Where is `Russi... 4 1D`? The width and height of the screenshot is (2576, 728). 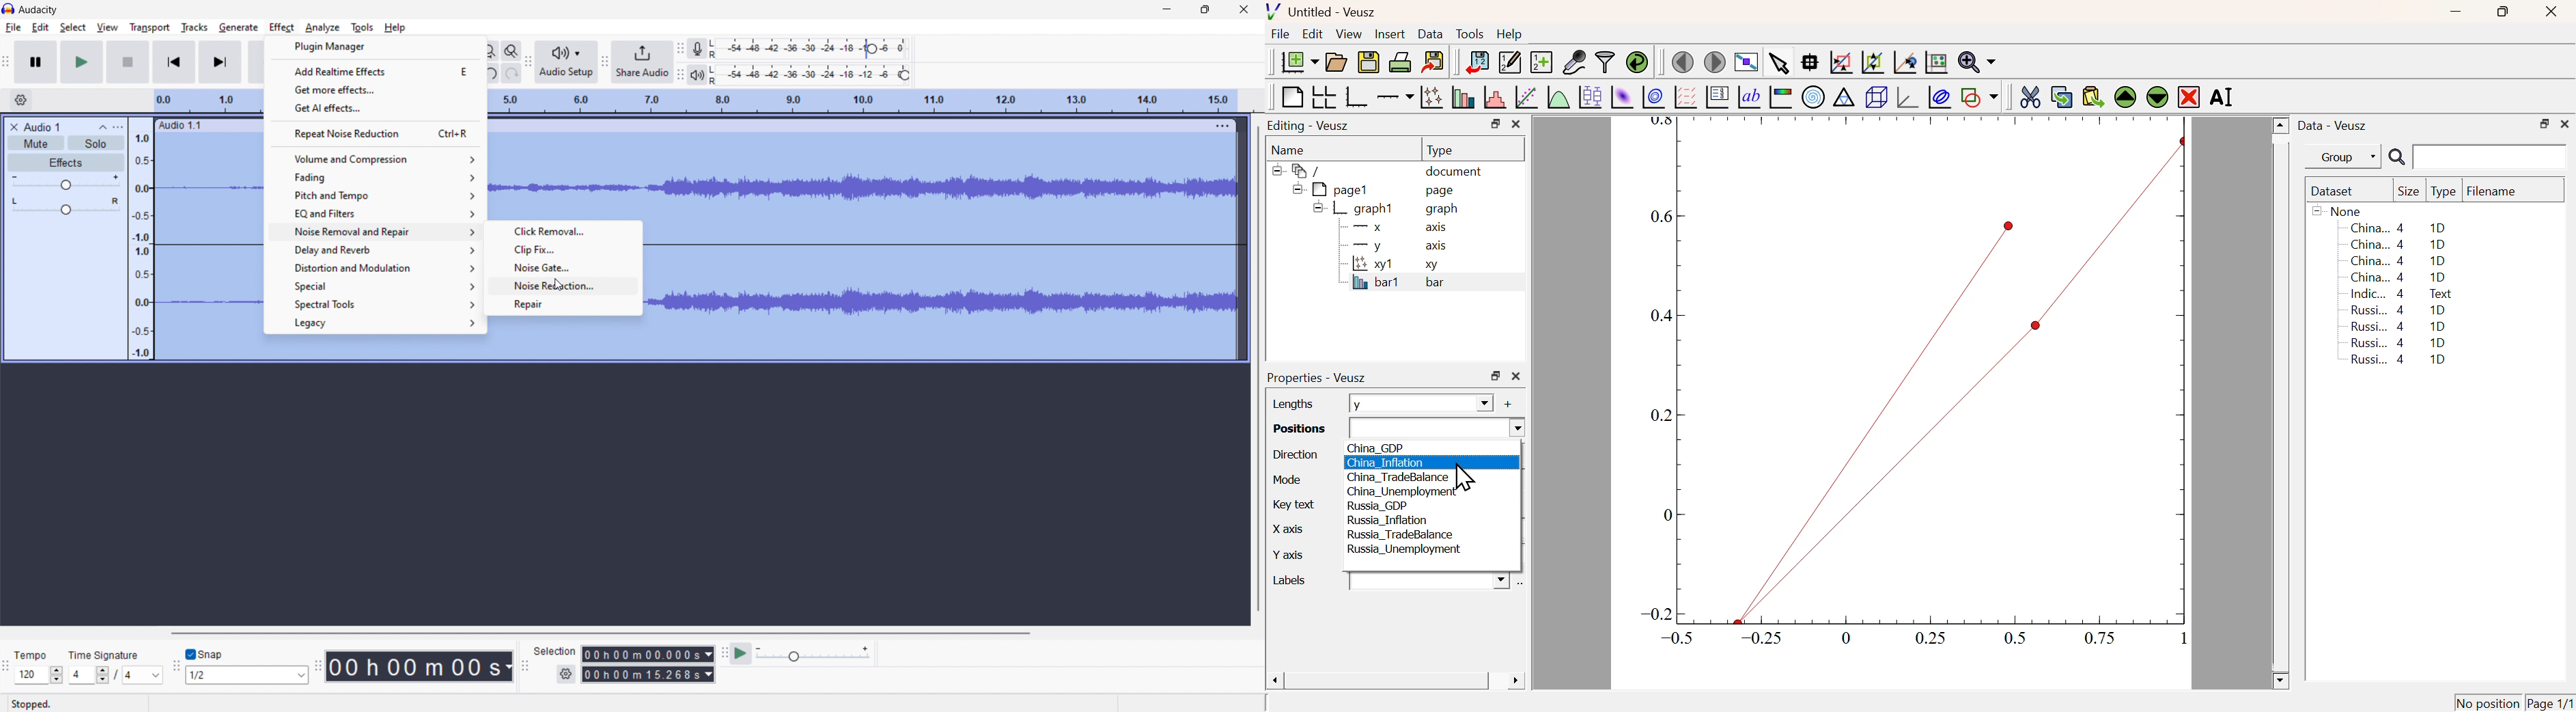 Russi... 4 1D is located at coordinates (2398, 326).